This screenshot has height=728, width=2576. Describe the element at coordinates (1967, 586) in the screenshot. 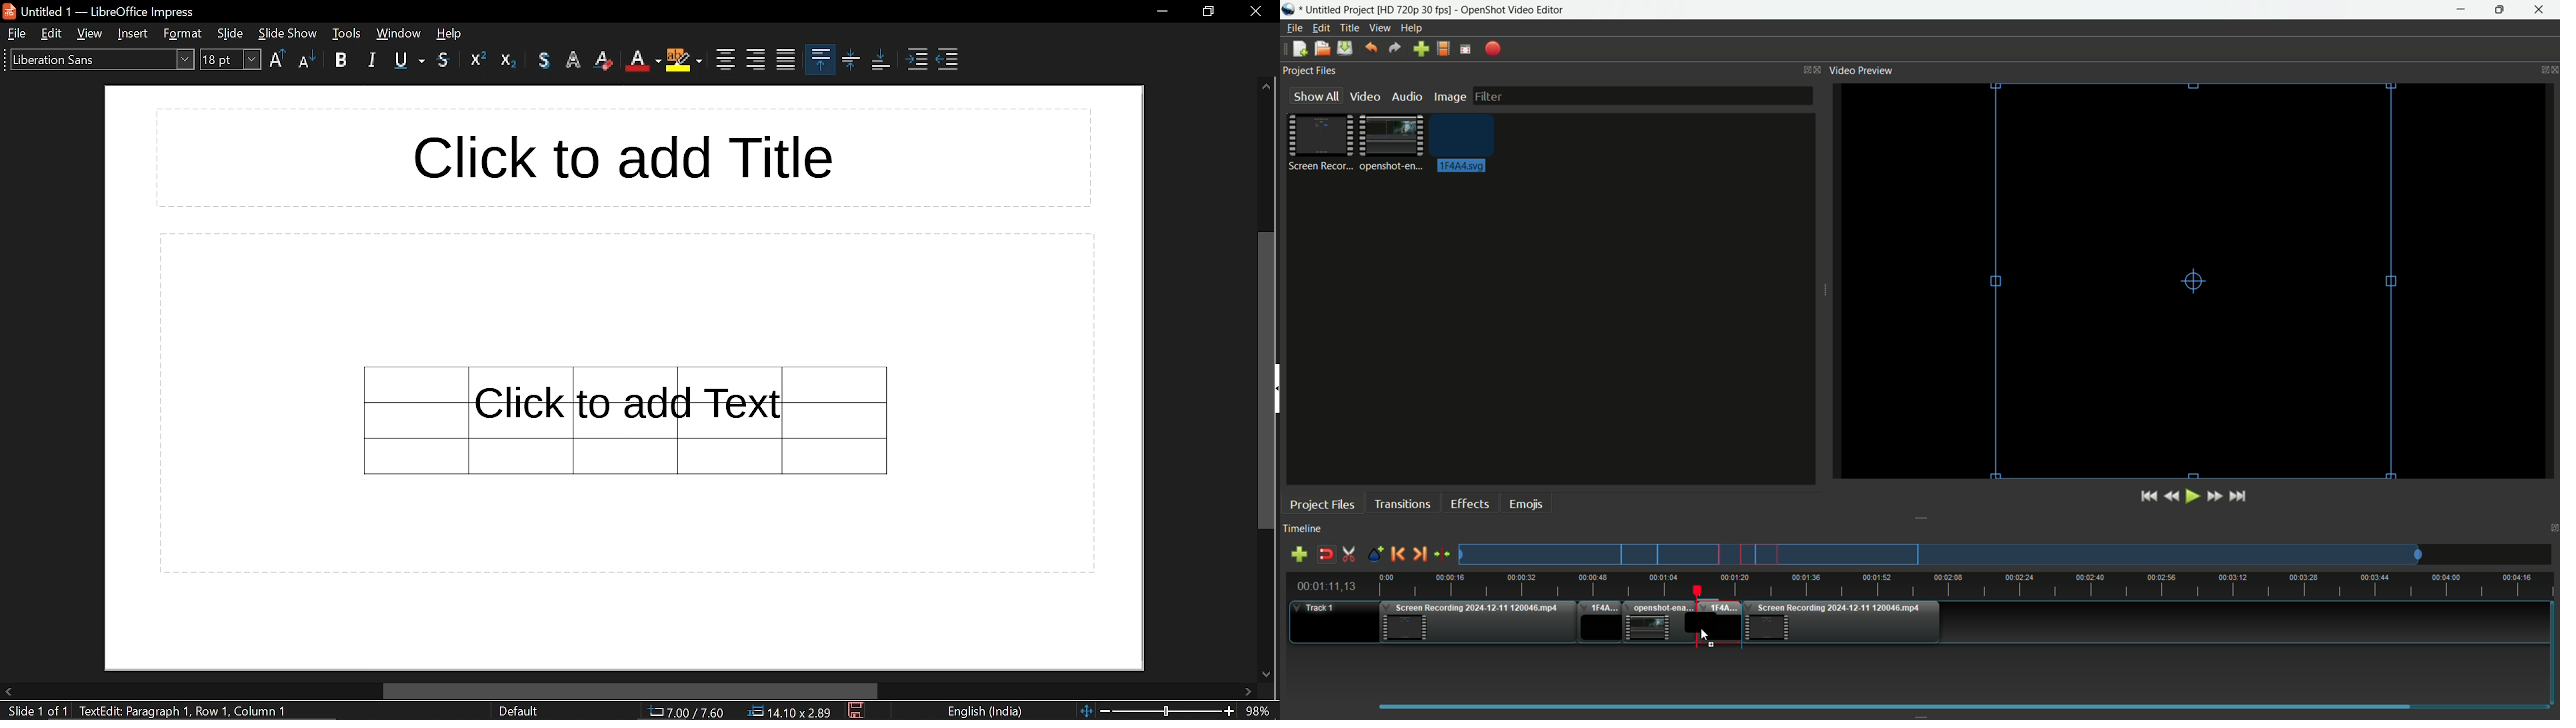

I see `timeline ruler` at that location.